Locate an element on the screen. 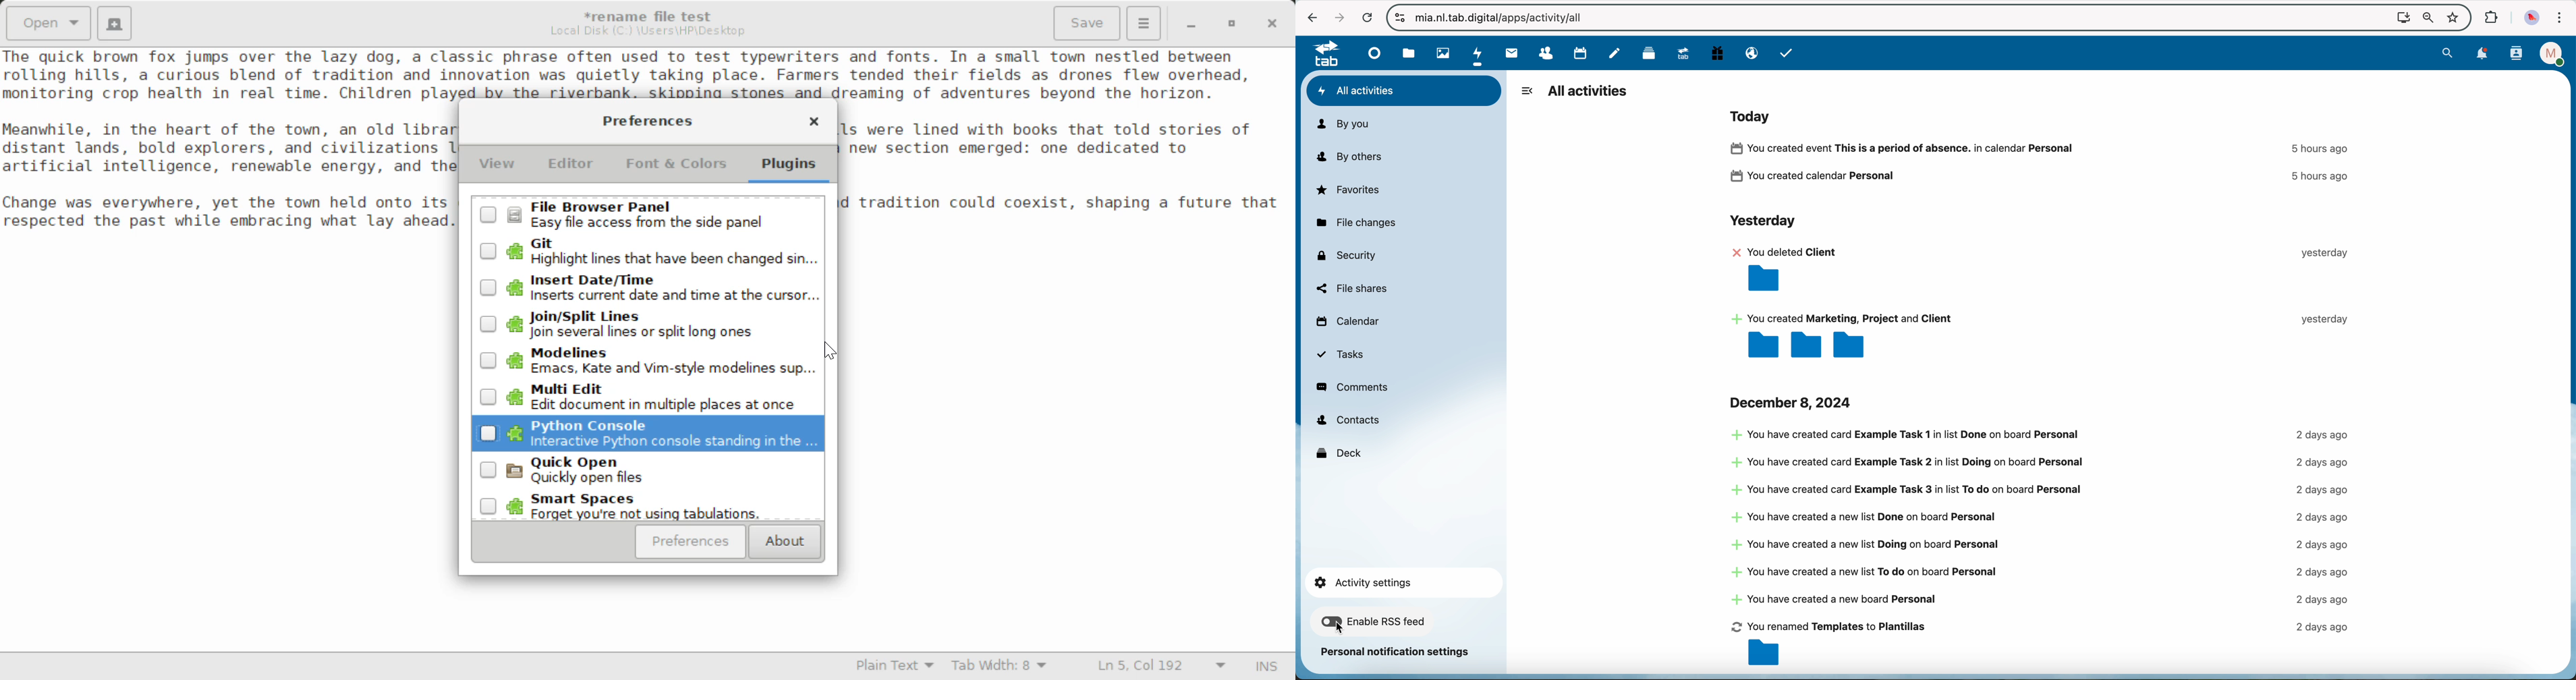 The width and height of the screenshot is (2576, 700). Unselected Git Plugin is located at coordinates (651, 251).